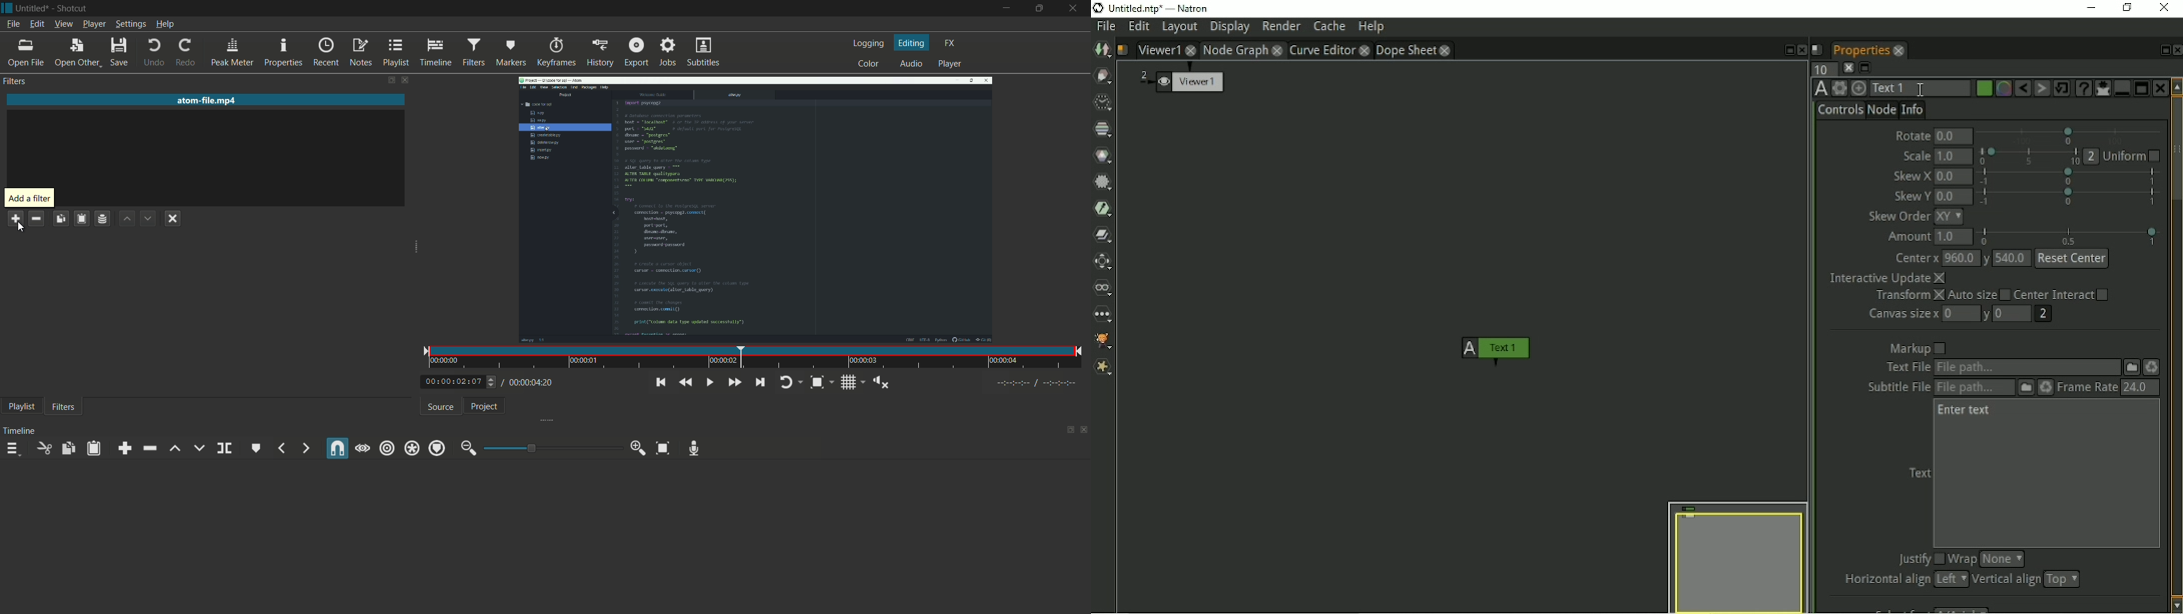 The width and height of the screenshot is (2184, 616). Describe the element at coordinates (25, 53) in the screenshot. I see `open file` at that location.